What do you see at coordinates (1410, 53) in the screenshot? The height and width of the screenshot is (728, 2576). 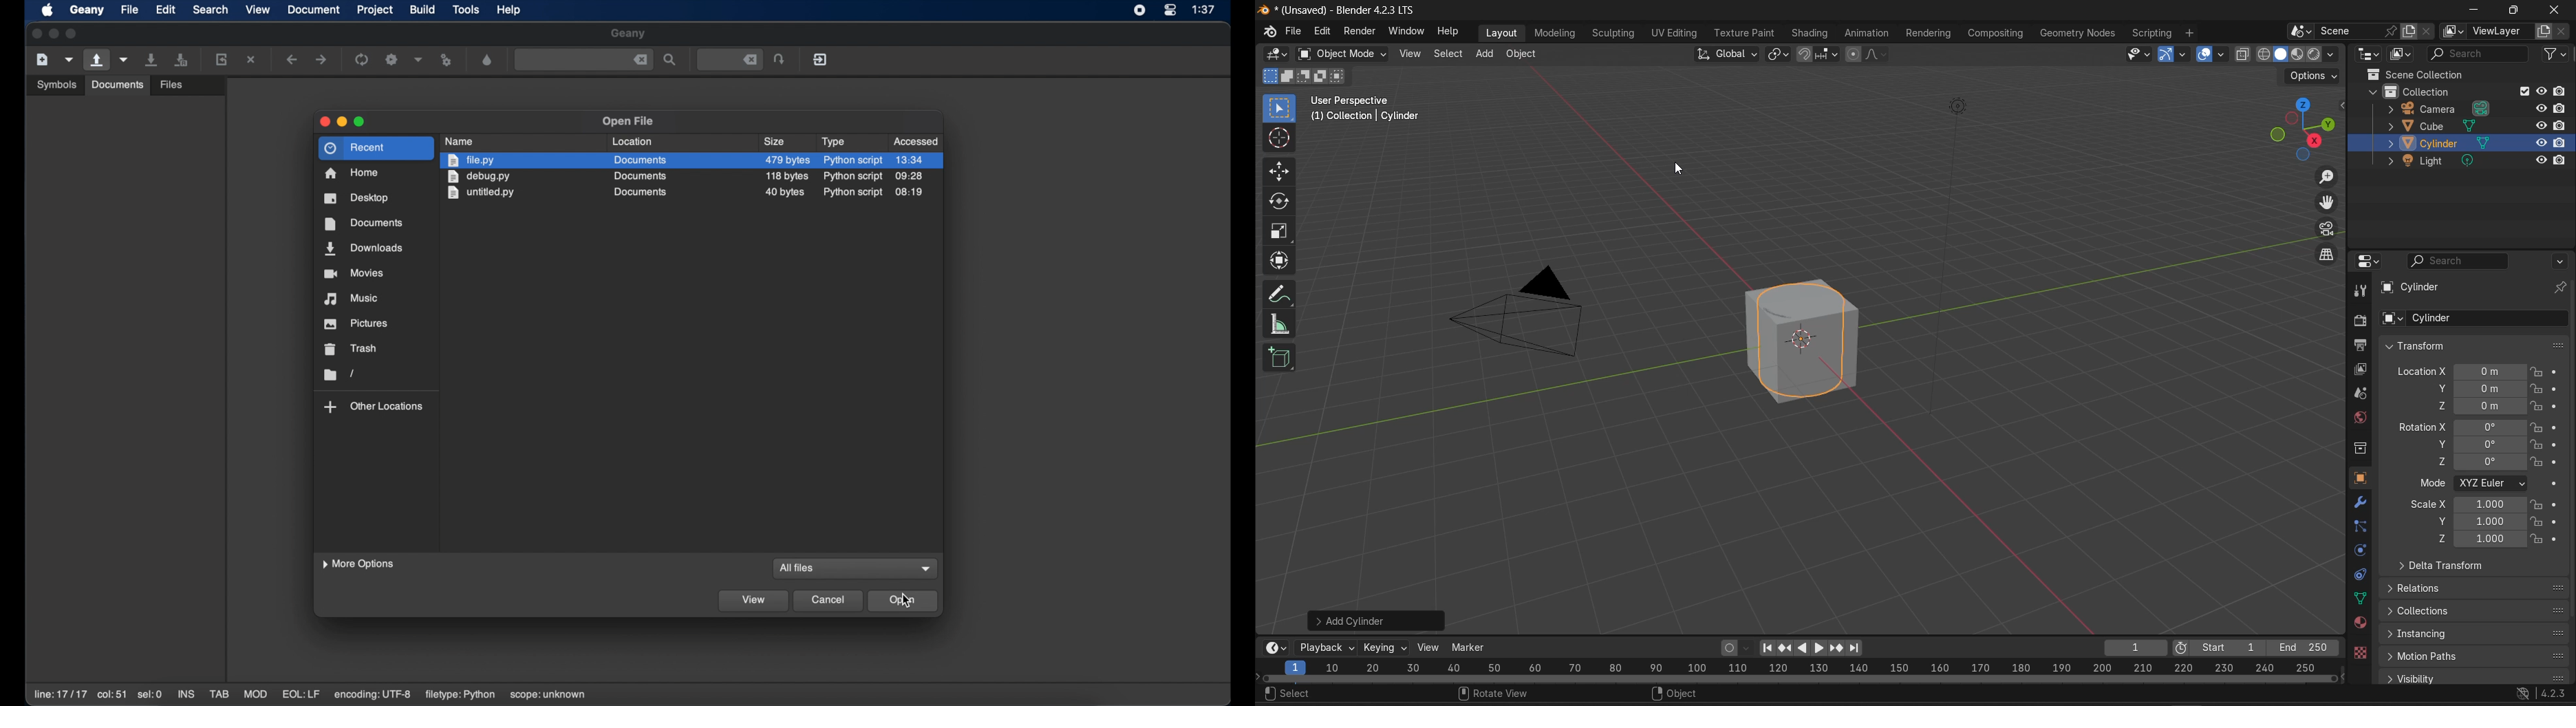 I see `view` at bounding box center [1410, 53].